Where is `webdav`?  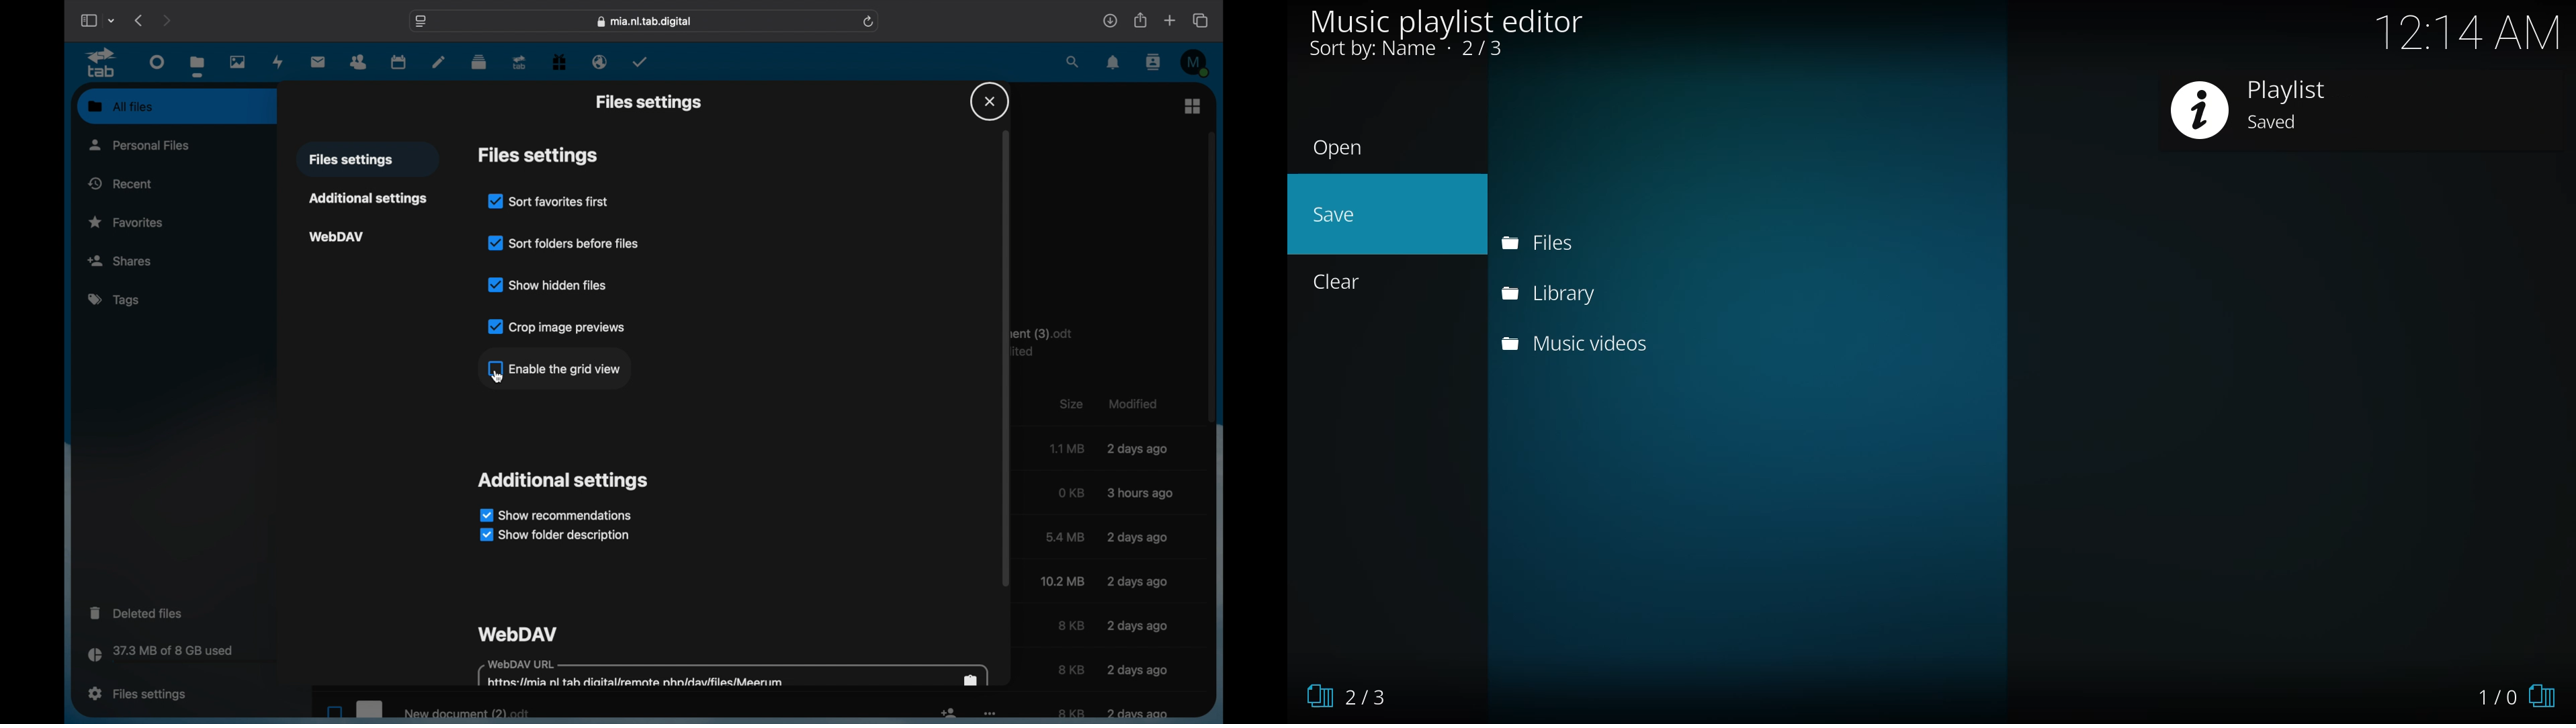
webdav is located at coordinates (337, 235).